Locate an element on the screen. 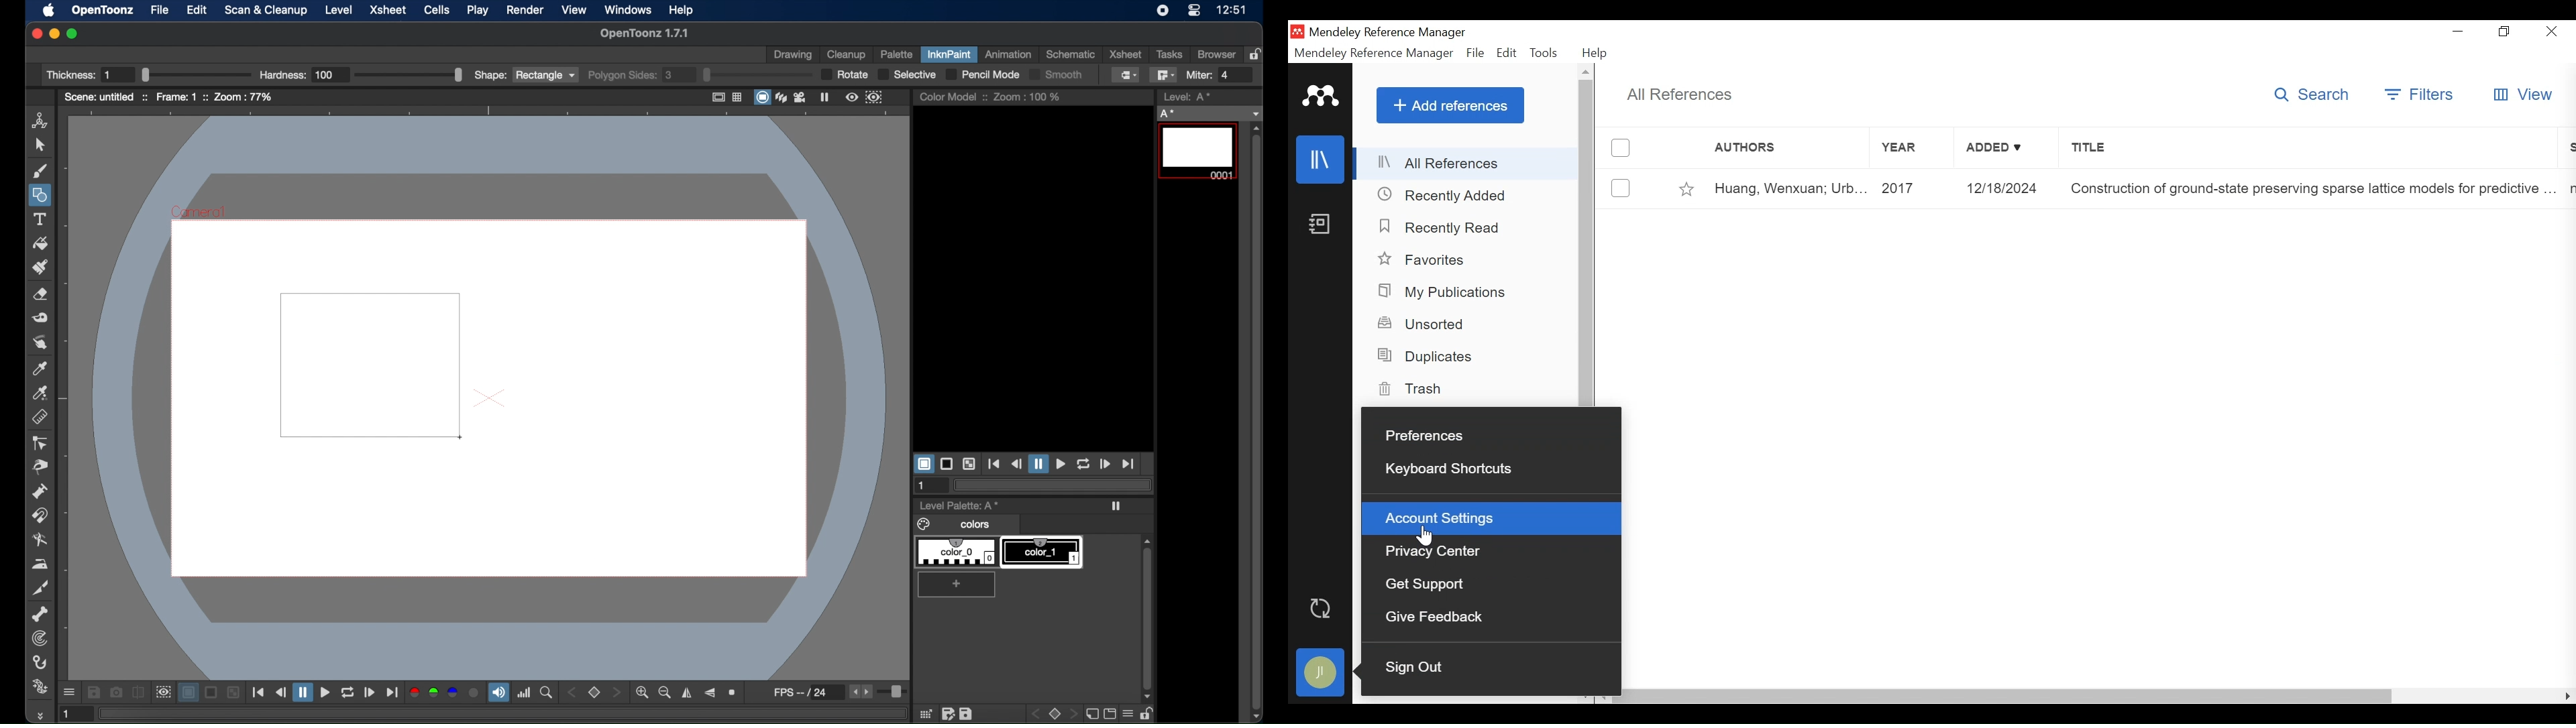  color_0 is located at coordinates (958, 552).